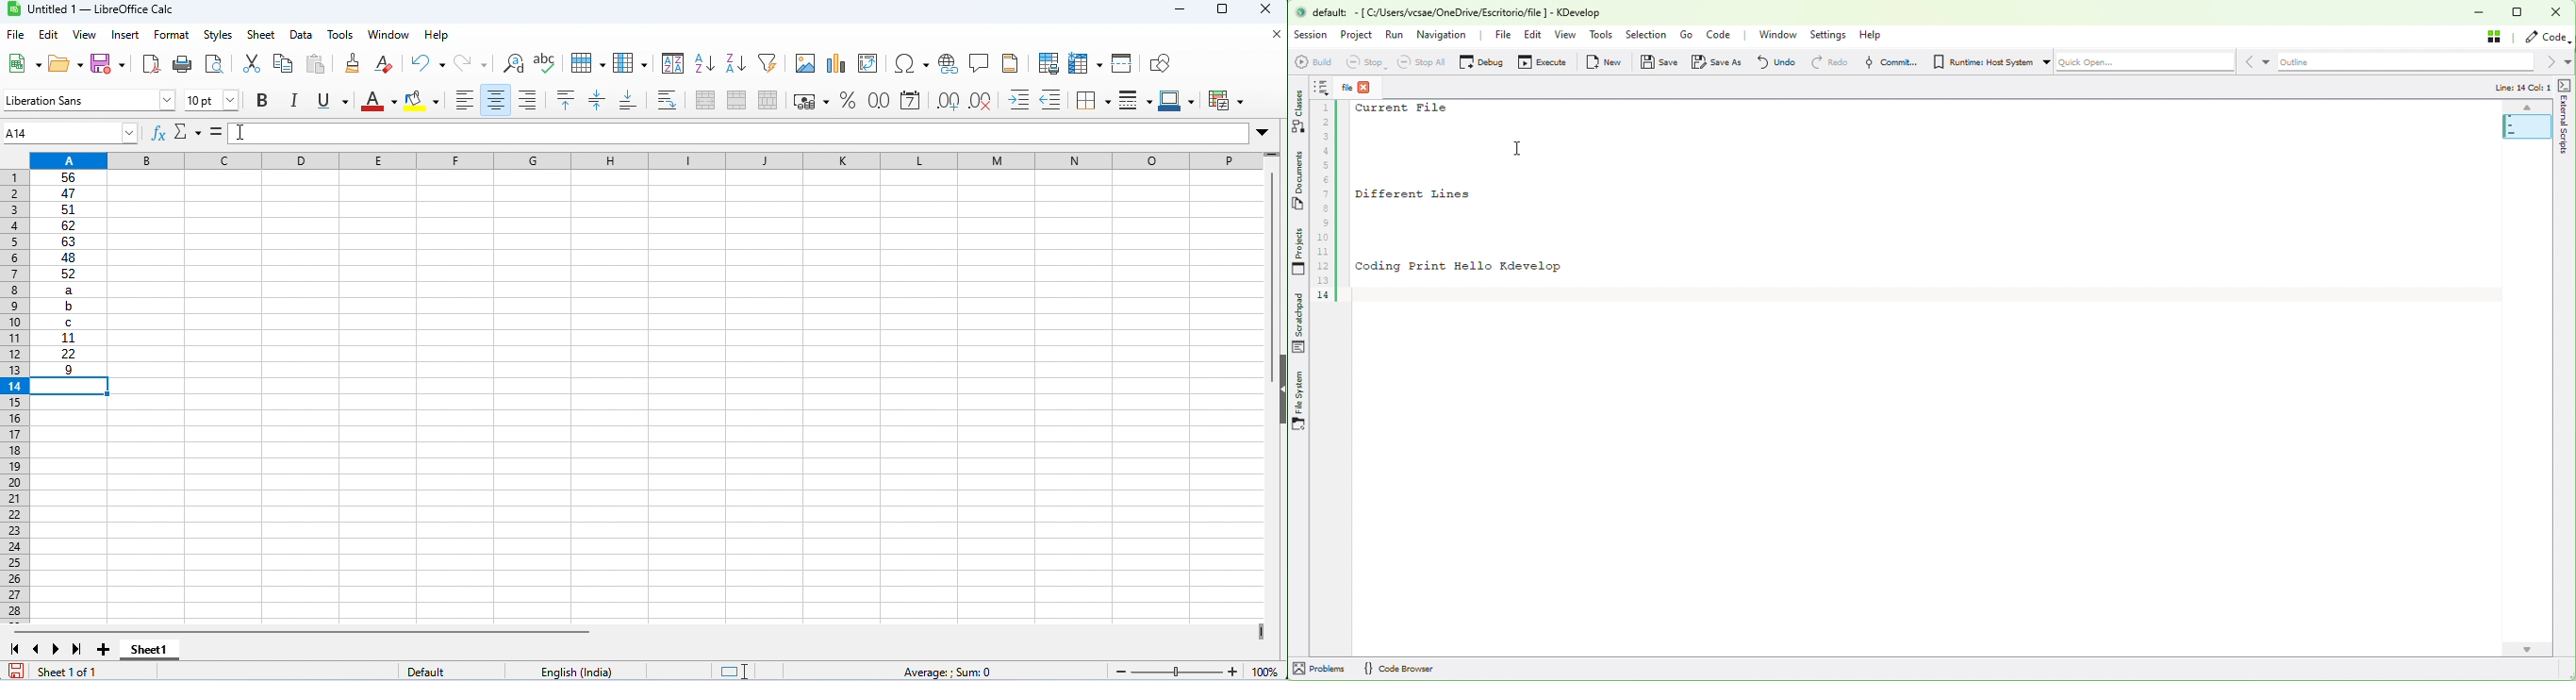  I want to click on A14, so click(16, 134).